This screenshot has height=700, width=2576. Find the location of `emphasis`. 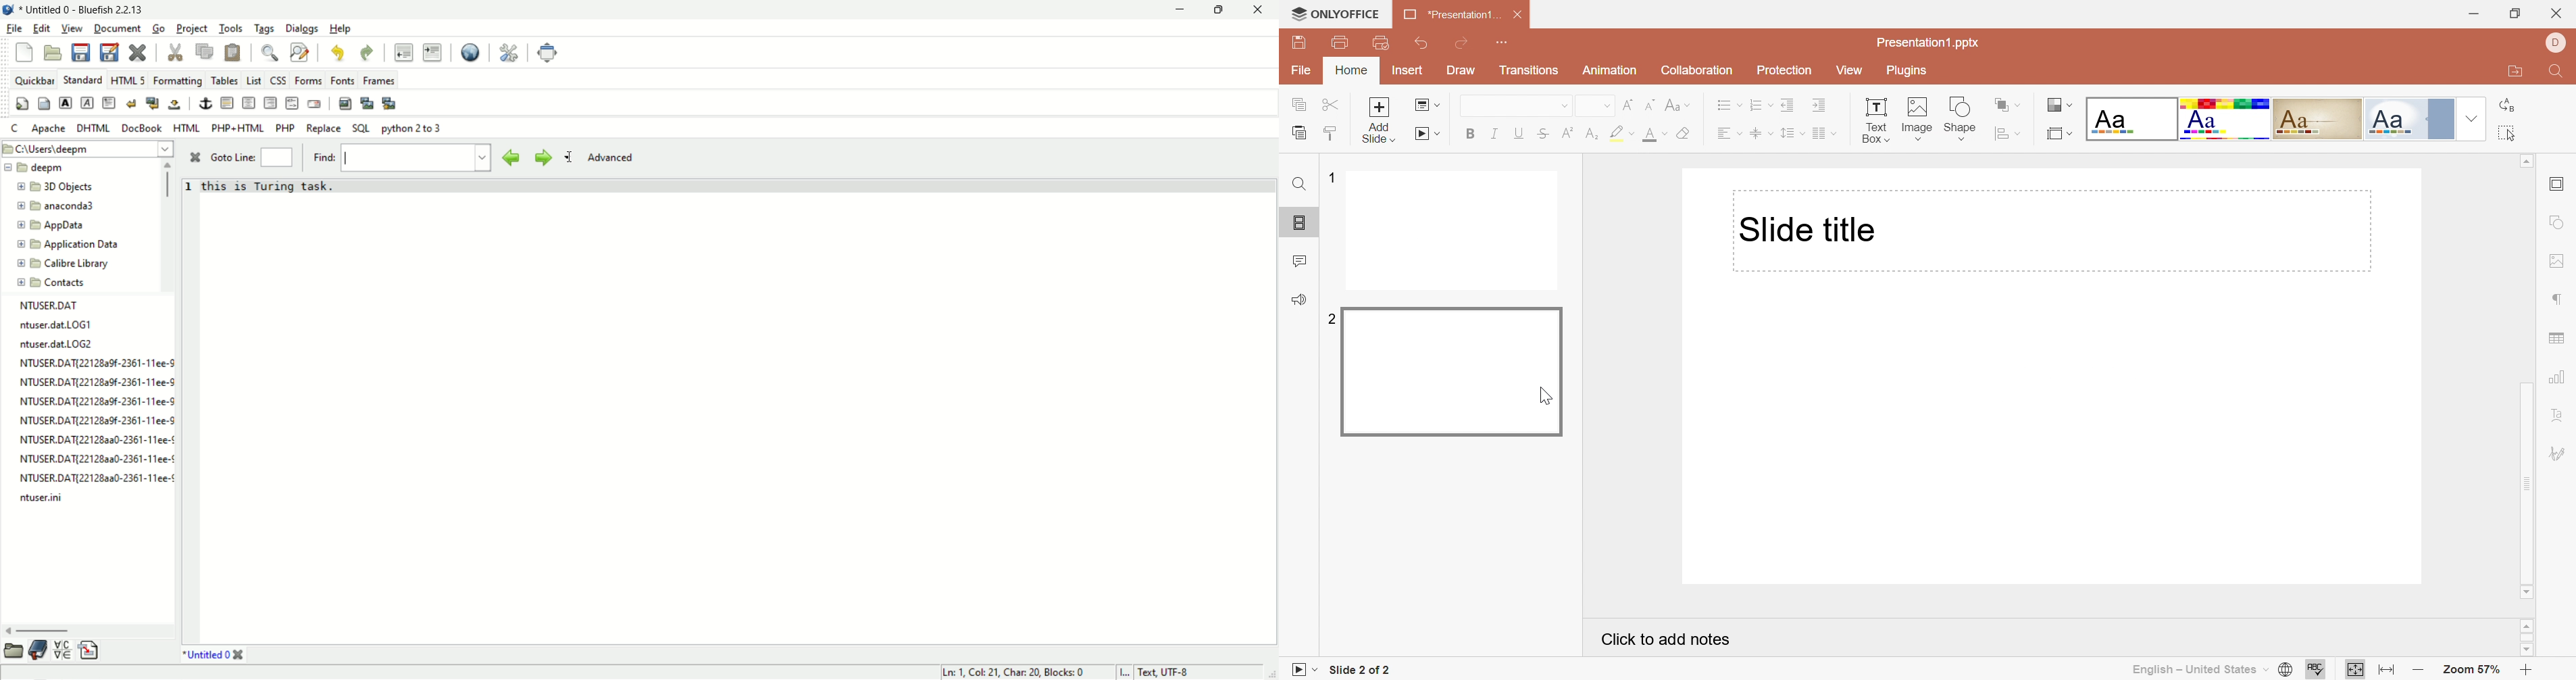

emphasis is located at coordinates (89, 103).